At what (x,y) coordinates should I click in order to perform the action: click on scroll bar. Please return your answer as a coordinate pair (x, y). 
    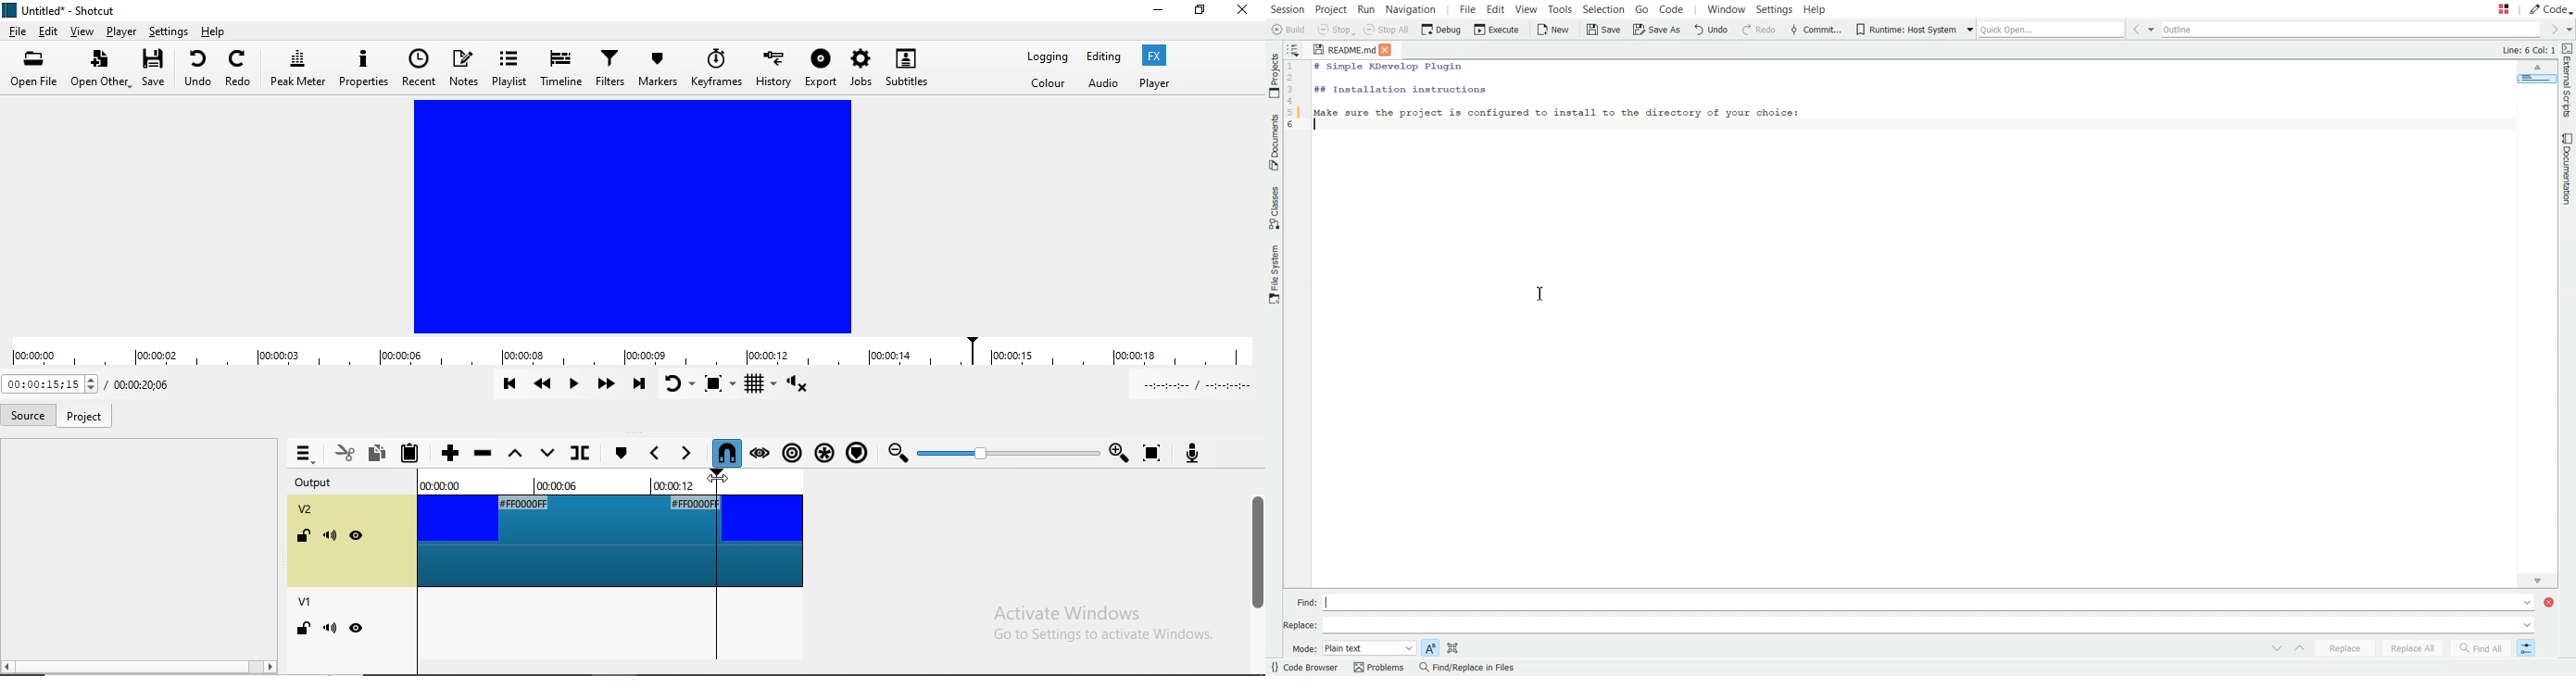
    Looking at the image, I should click on (1257, 546).